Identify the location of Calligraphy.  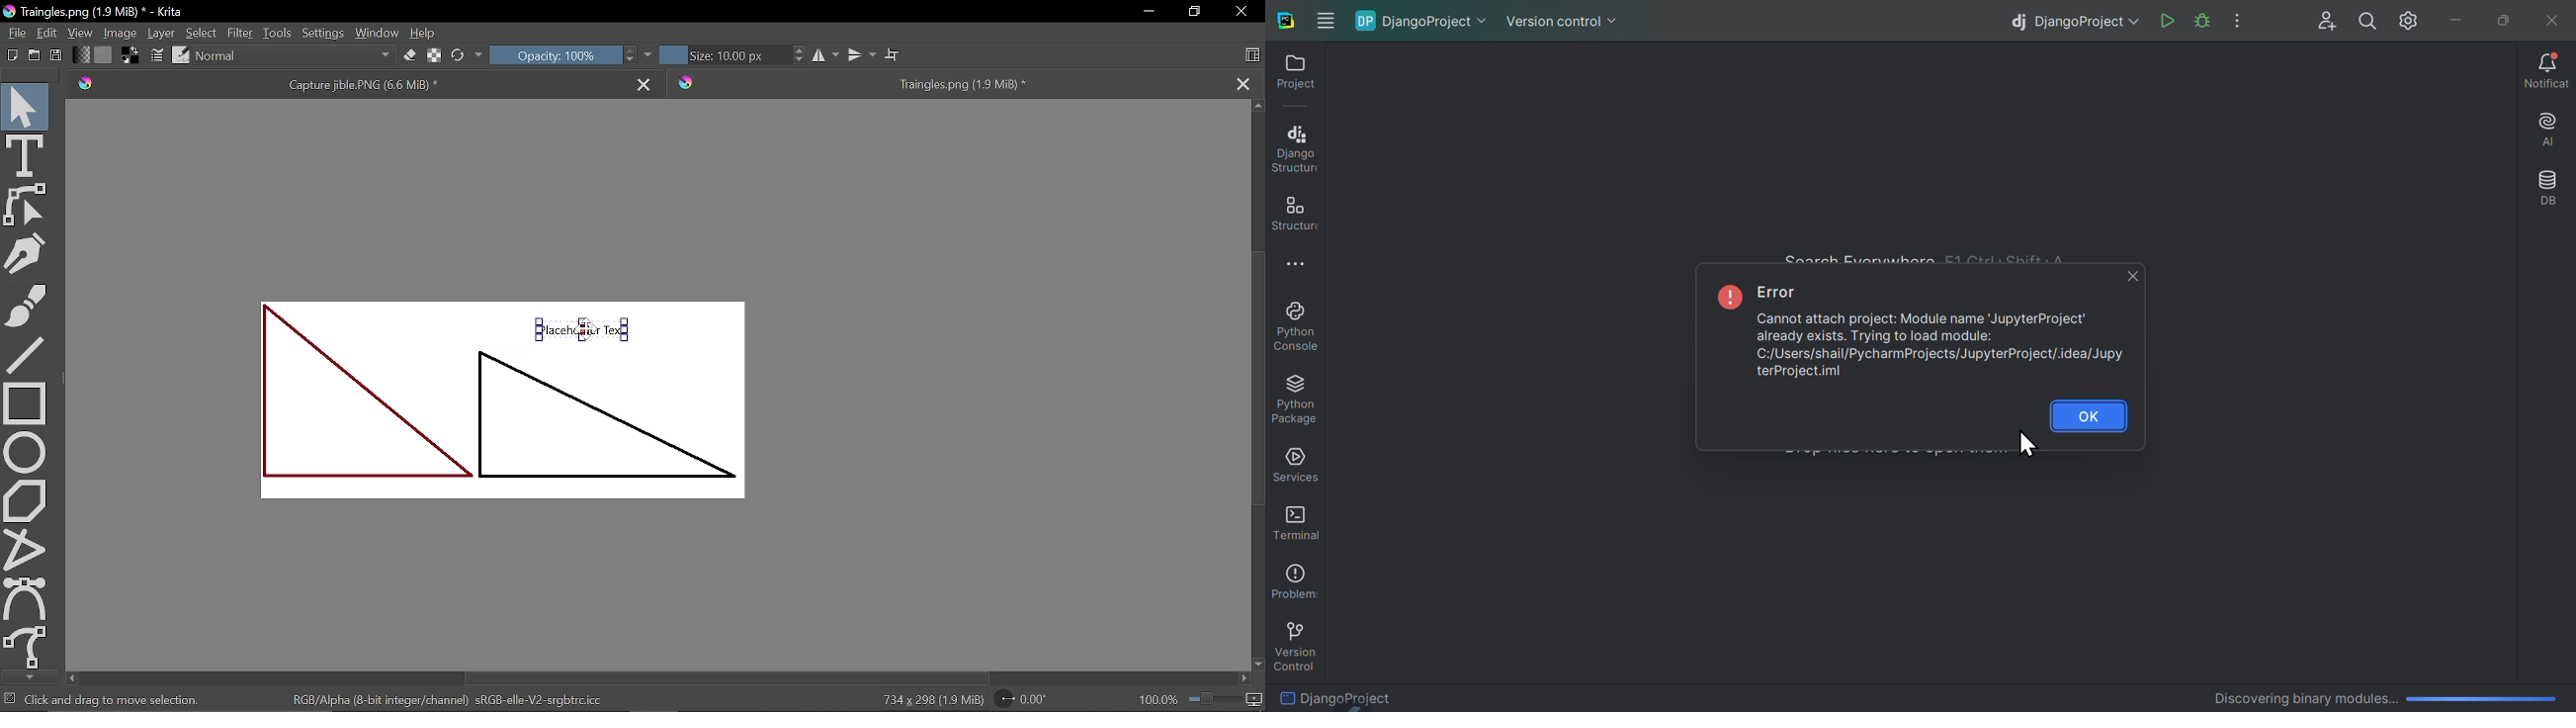
(26, 255).